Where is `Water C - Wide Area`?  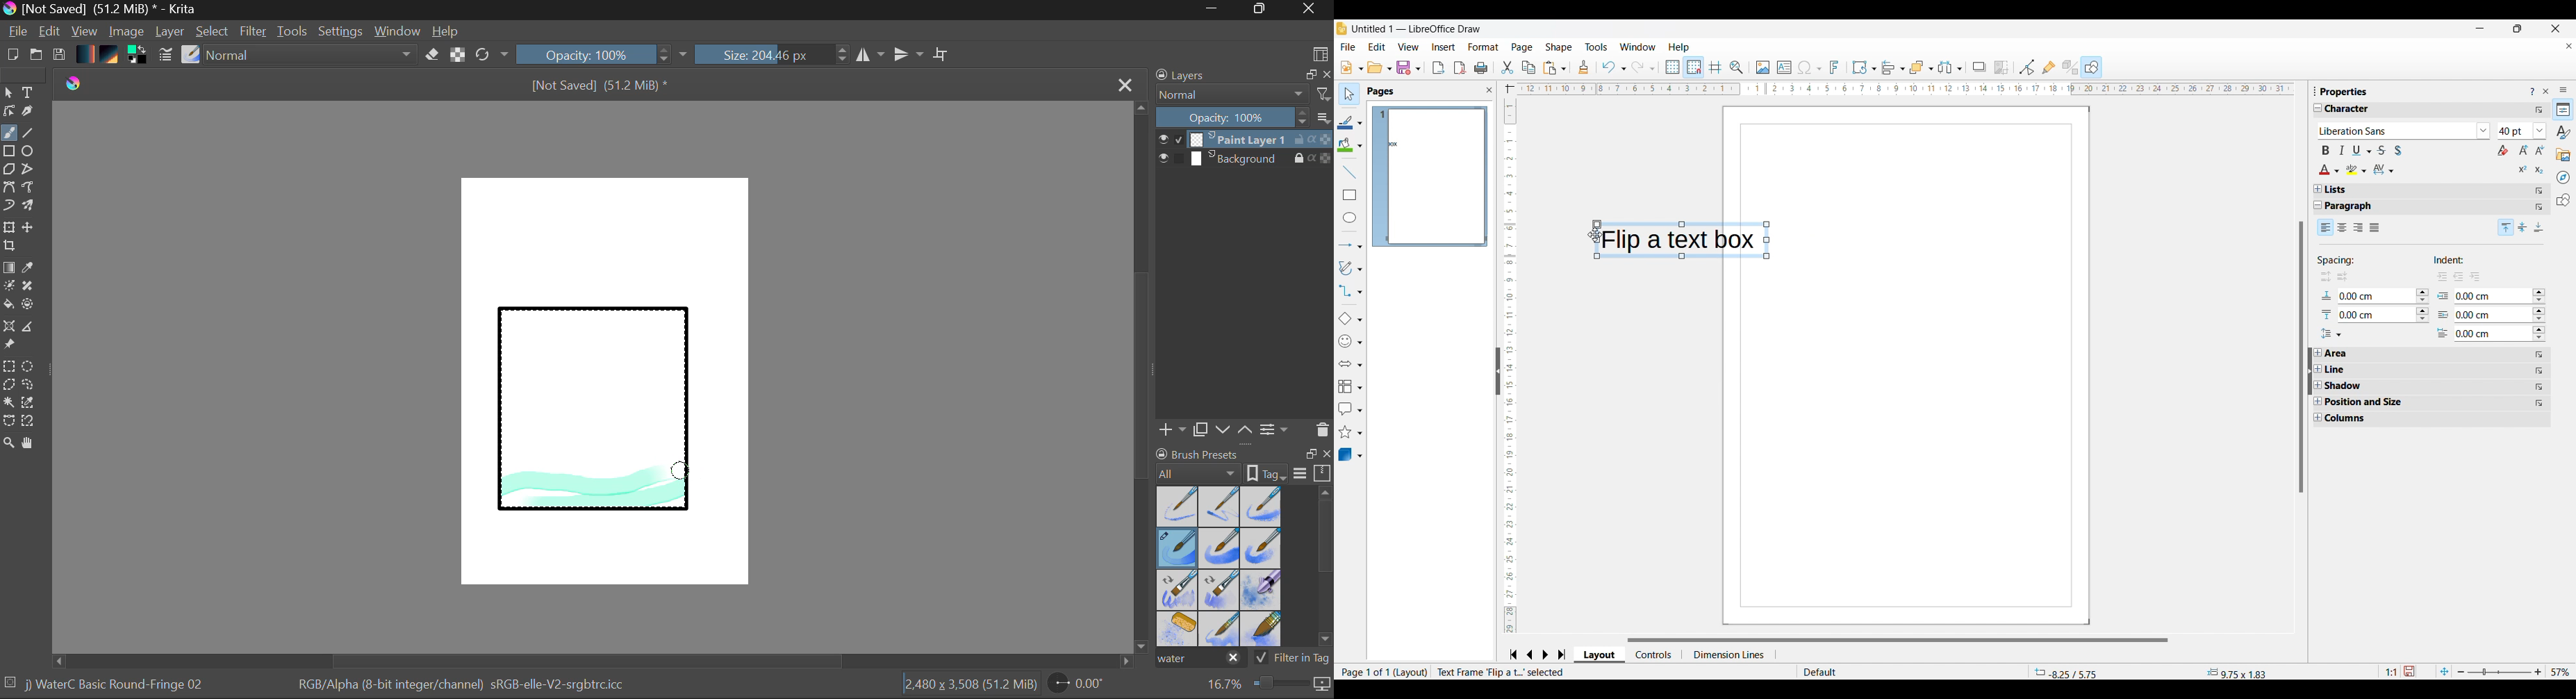
Water C - Wide Area is located at coordinates (1263, 630).